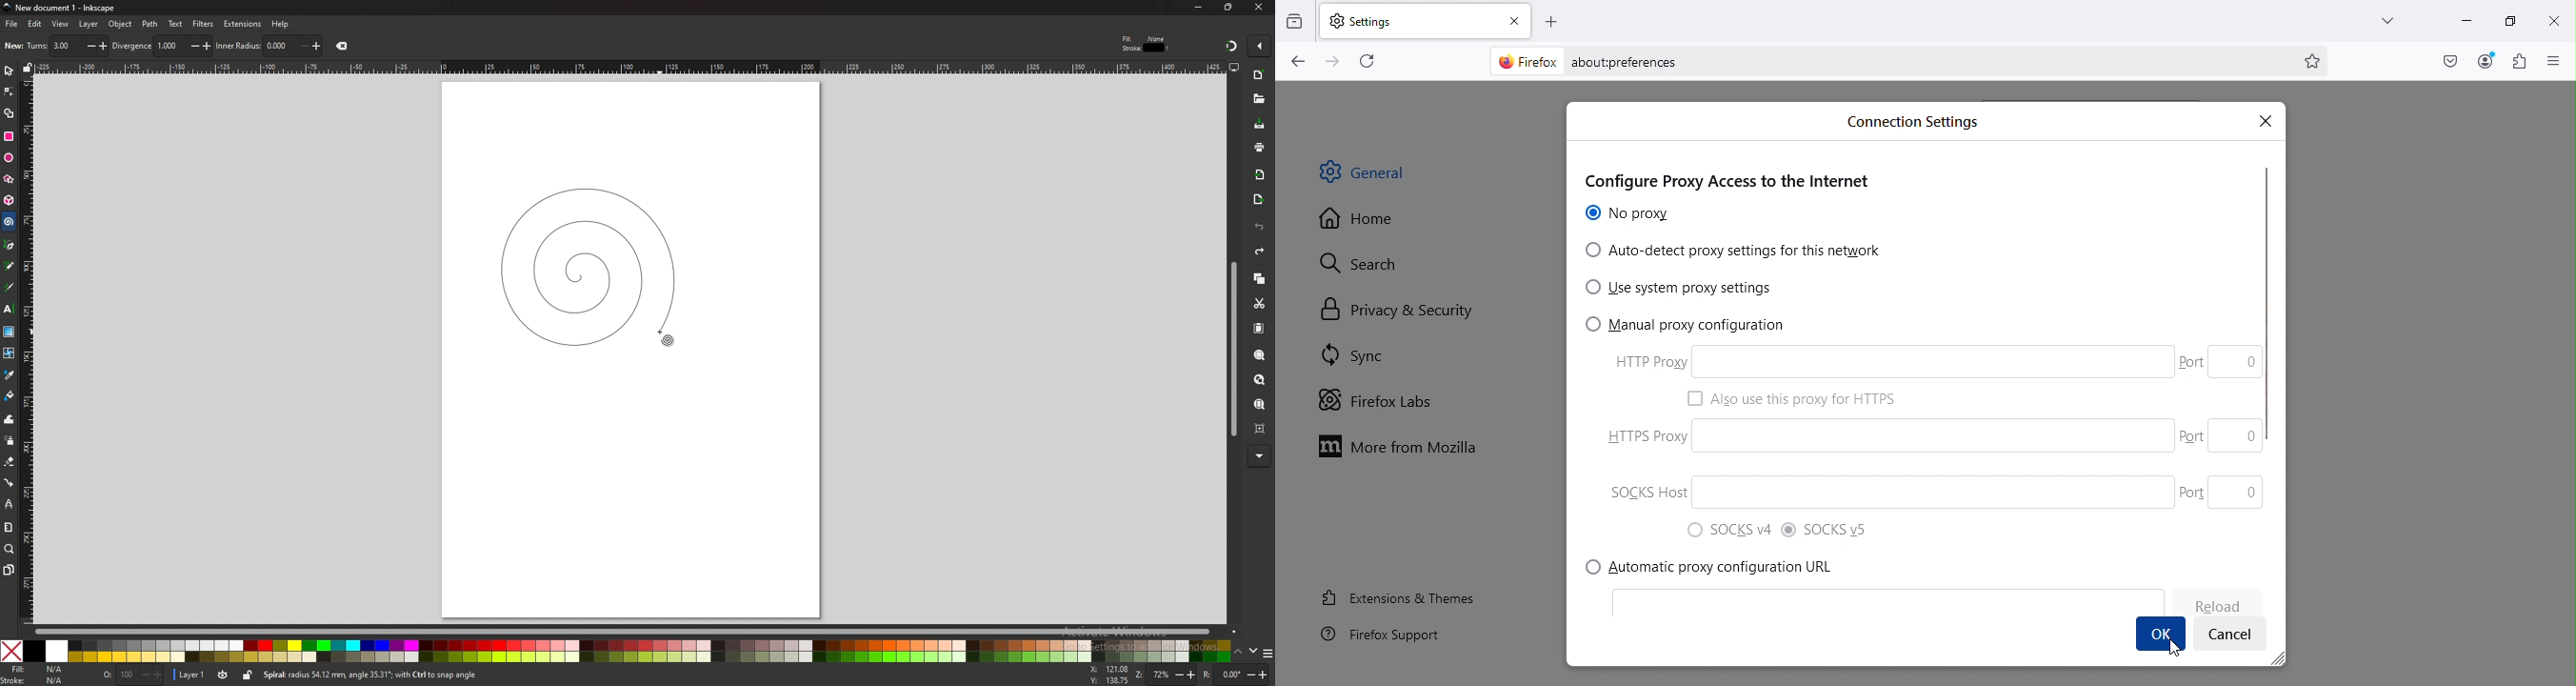 This screenshot has width=2576, height=700. What do you see at coordinates (60, 8) in the screenshot?
I see `New document 1 - Inkscape` at bounding box center [60, 8].